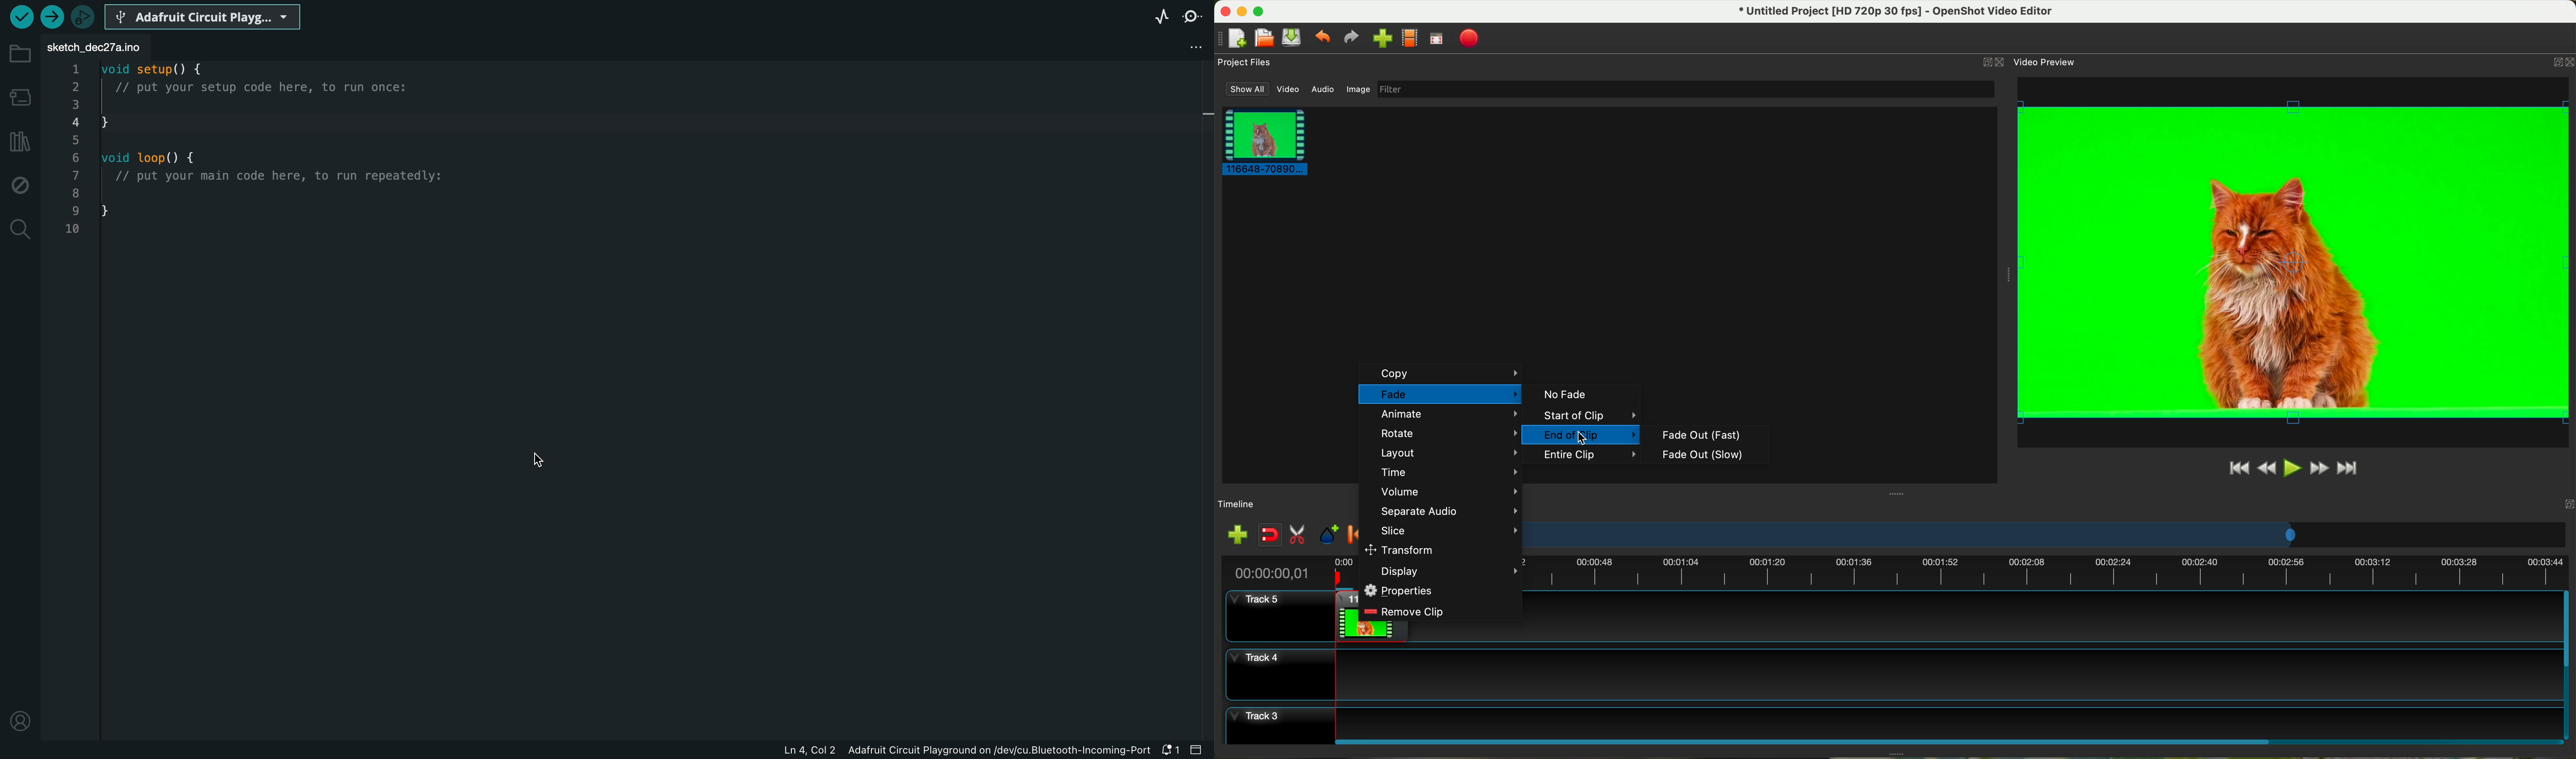  What do you see at coordinates (1584, 416) in the screenshot?
I see `start of clip` at bounding box center [1584, 416].